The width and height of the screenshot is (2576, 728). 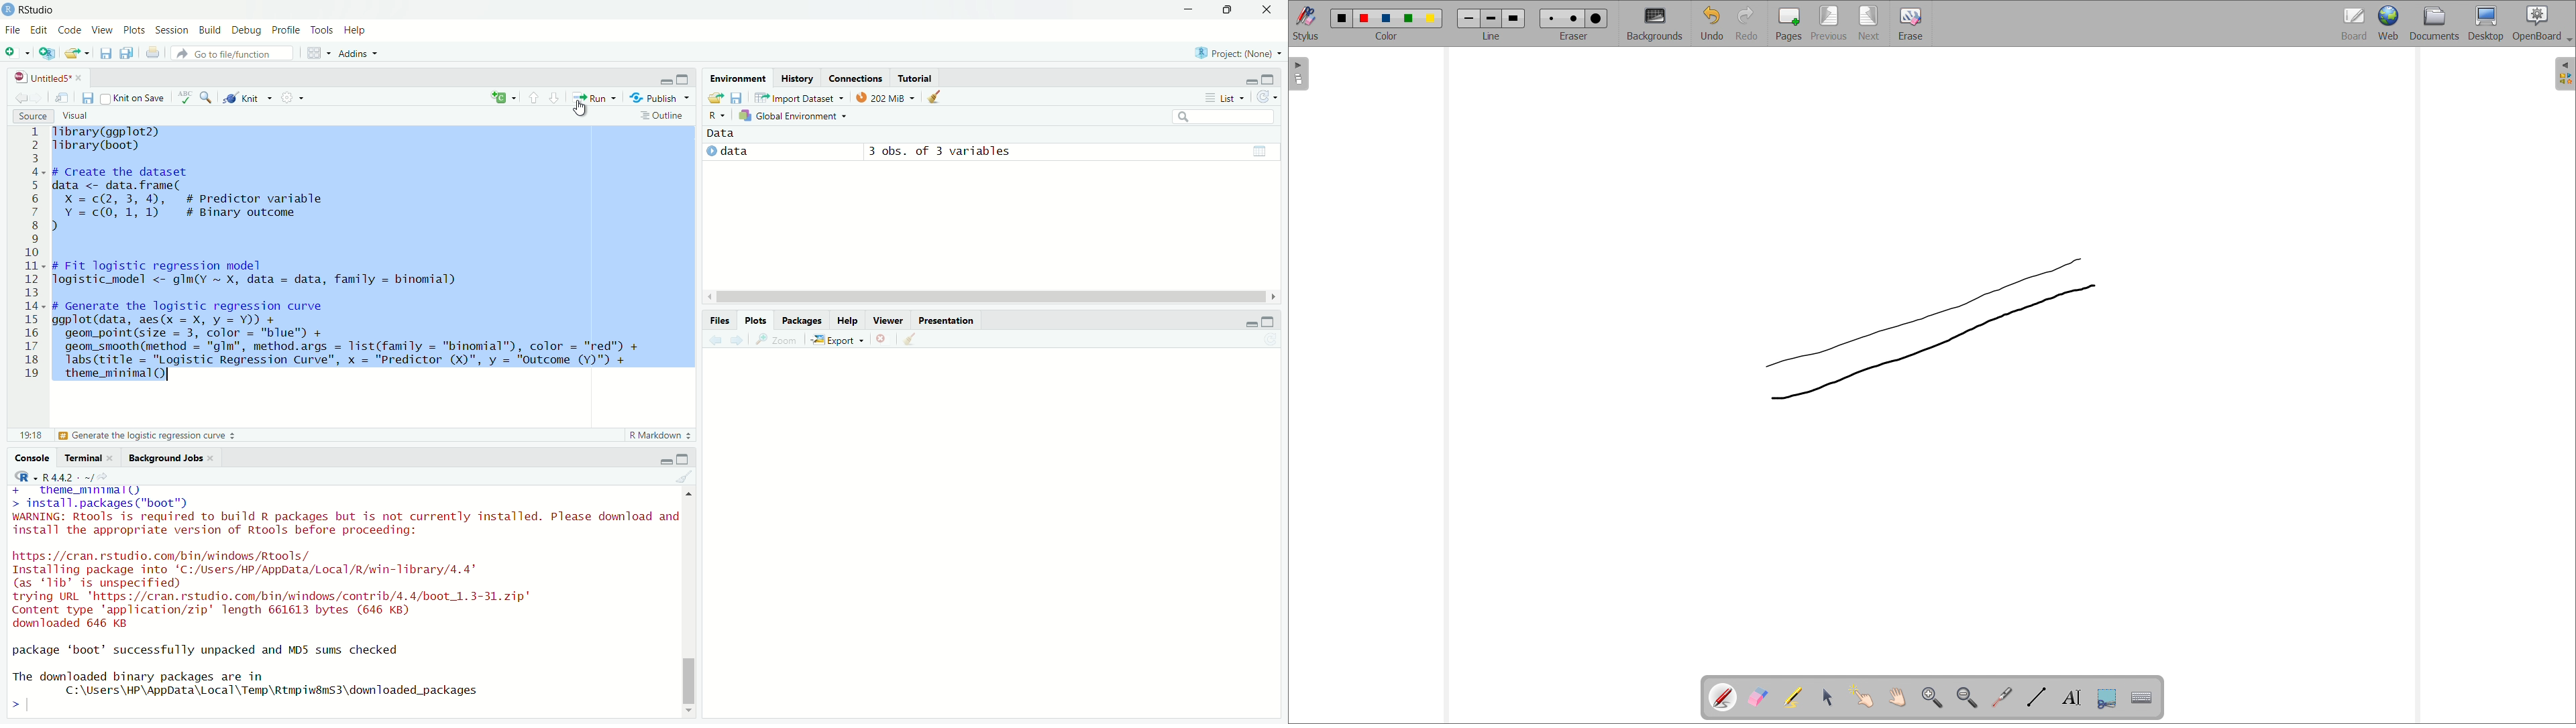 I want to click on Plots, so click(x=756, y=320).